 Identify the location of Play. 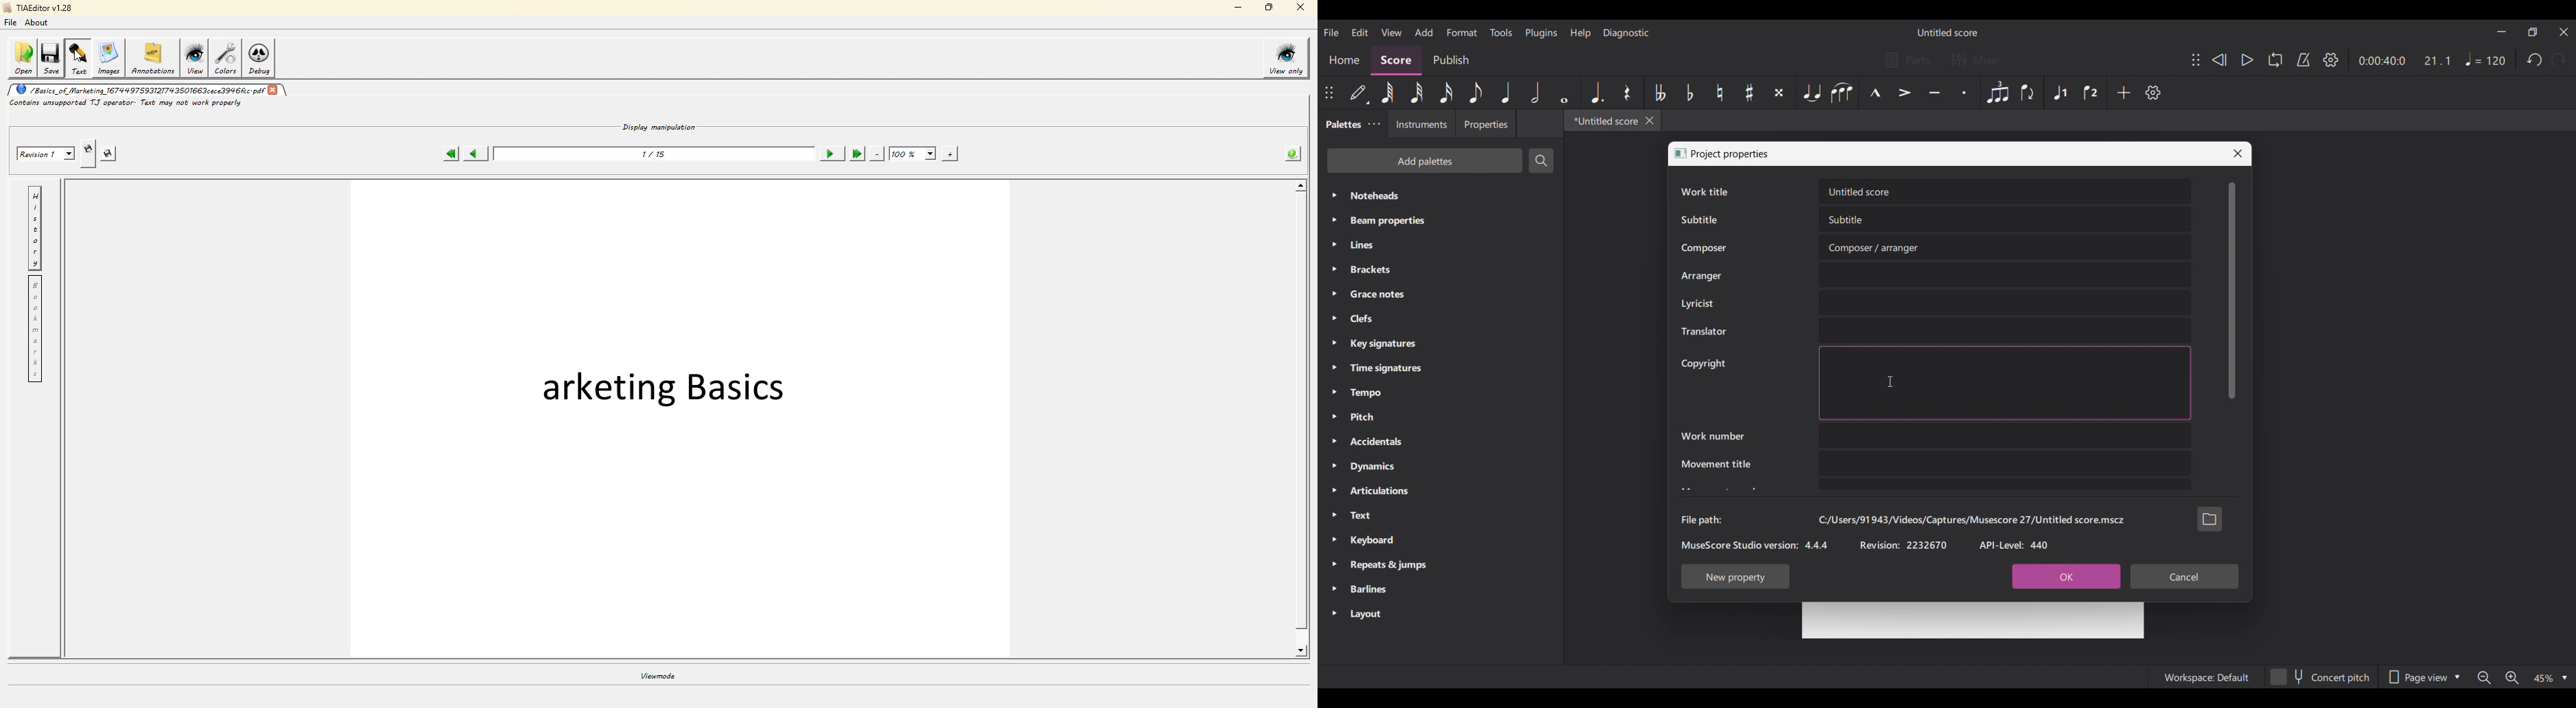
(2249, 60).